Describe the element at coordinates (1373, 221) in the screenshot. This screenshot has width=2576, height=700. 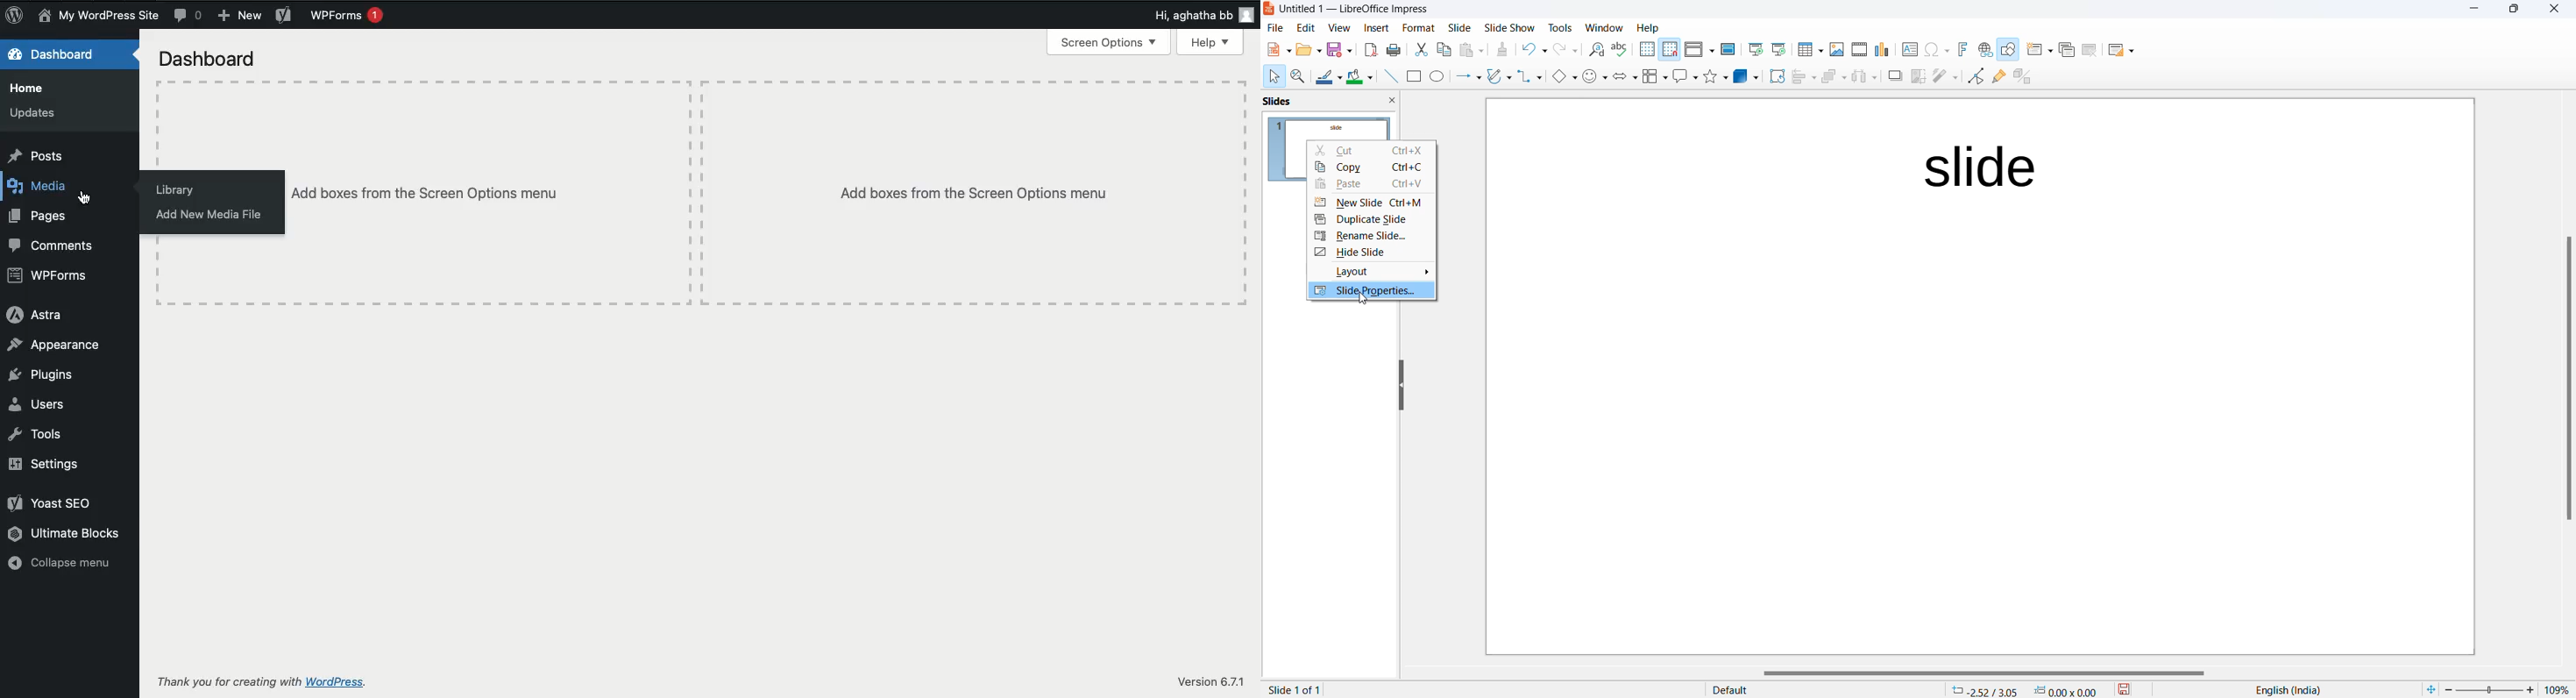
I see `duplicate slide input element` at that location.